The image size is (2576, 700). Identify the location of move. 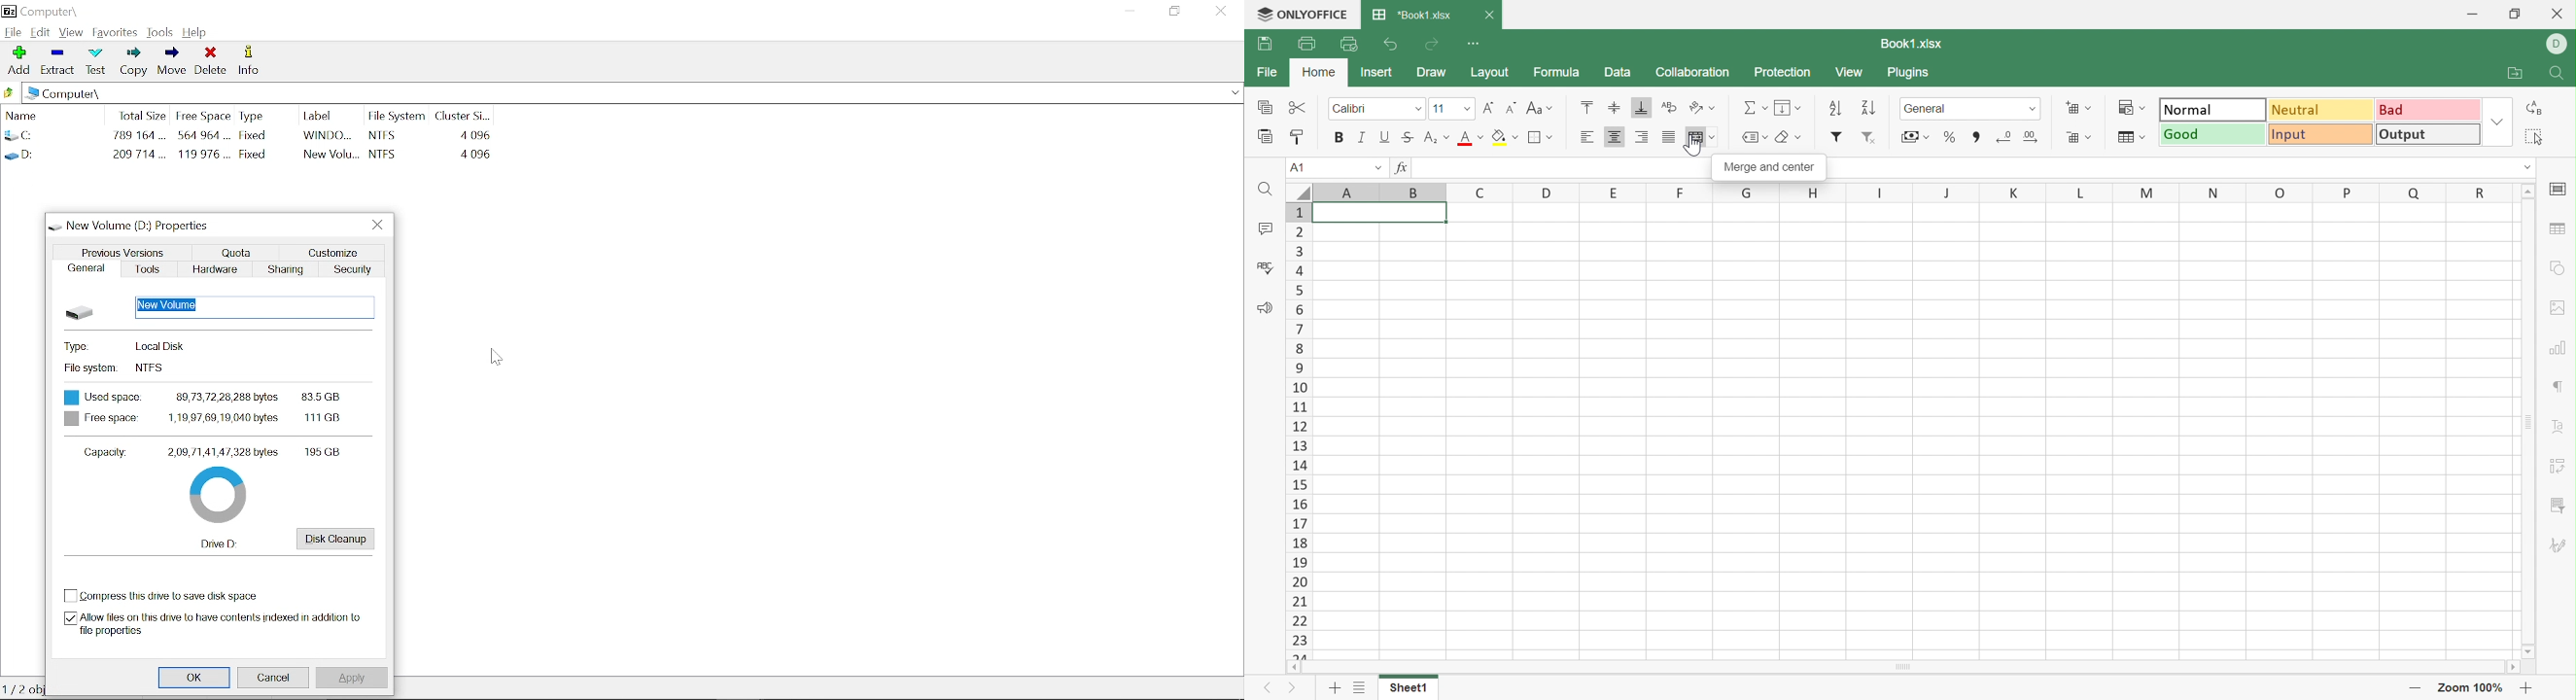
(173, 62).